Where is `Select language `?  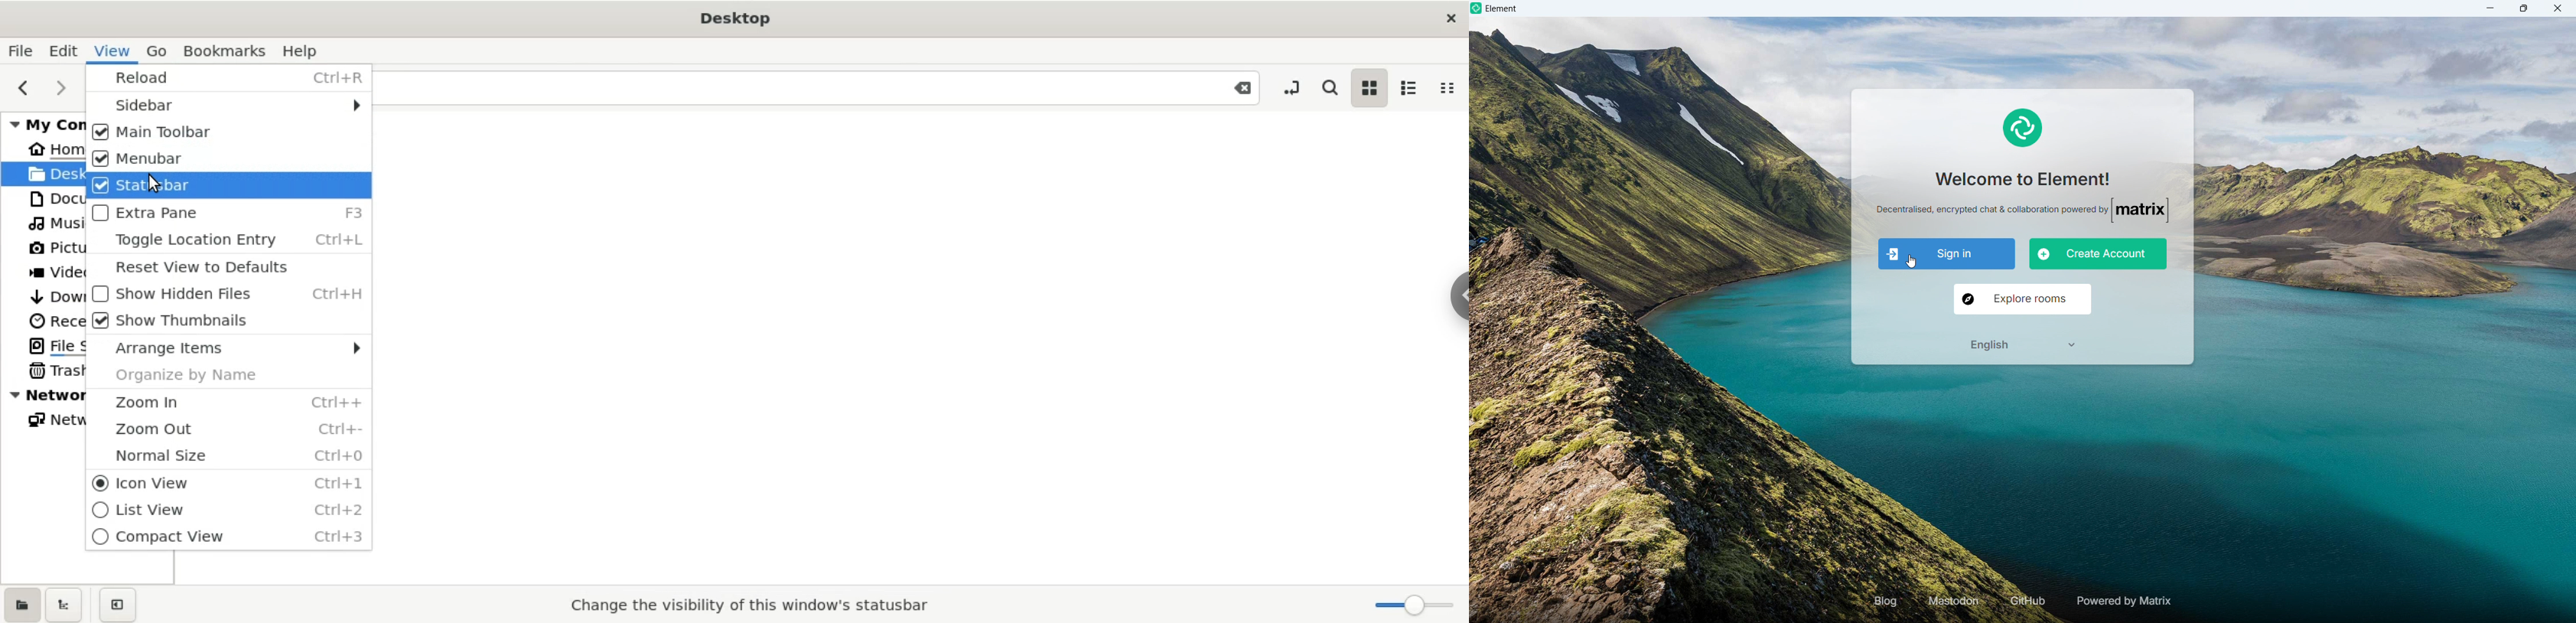
Select language  is located at coordinates (2018, 346).